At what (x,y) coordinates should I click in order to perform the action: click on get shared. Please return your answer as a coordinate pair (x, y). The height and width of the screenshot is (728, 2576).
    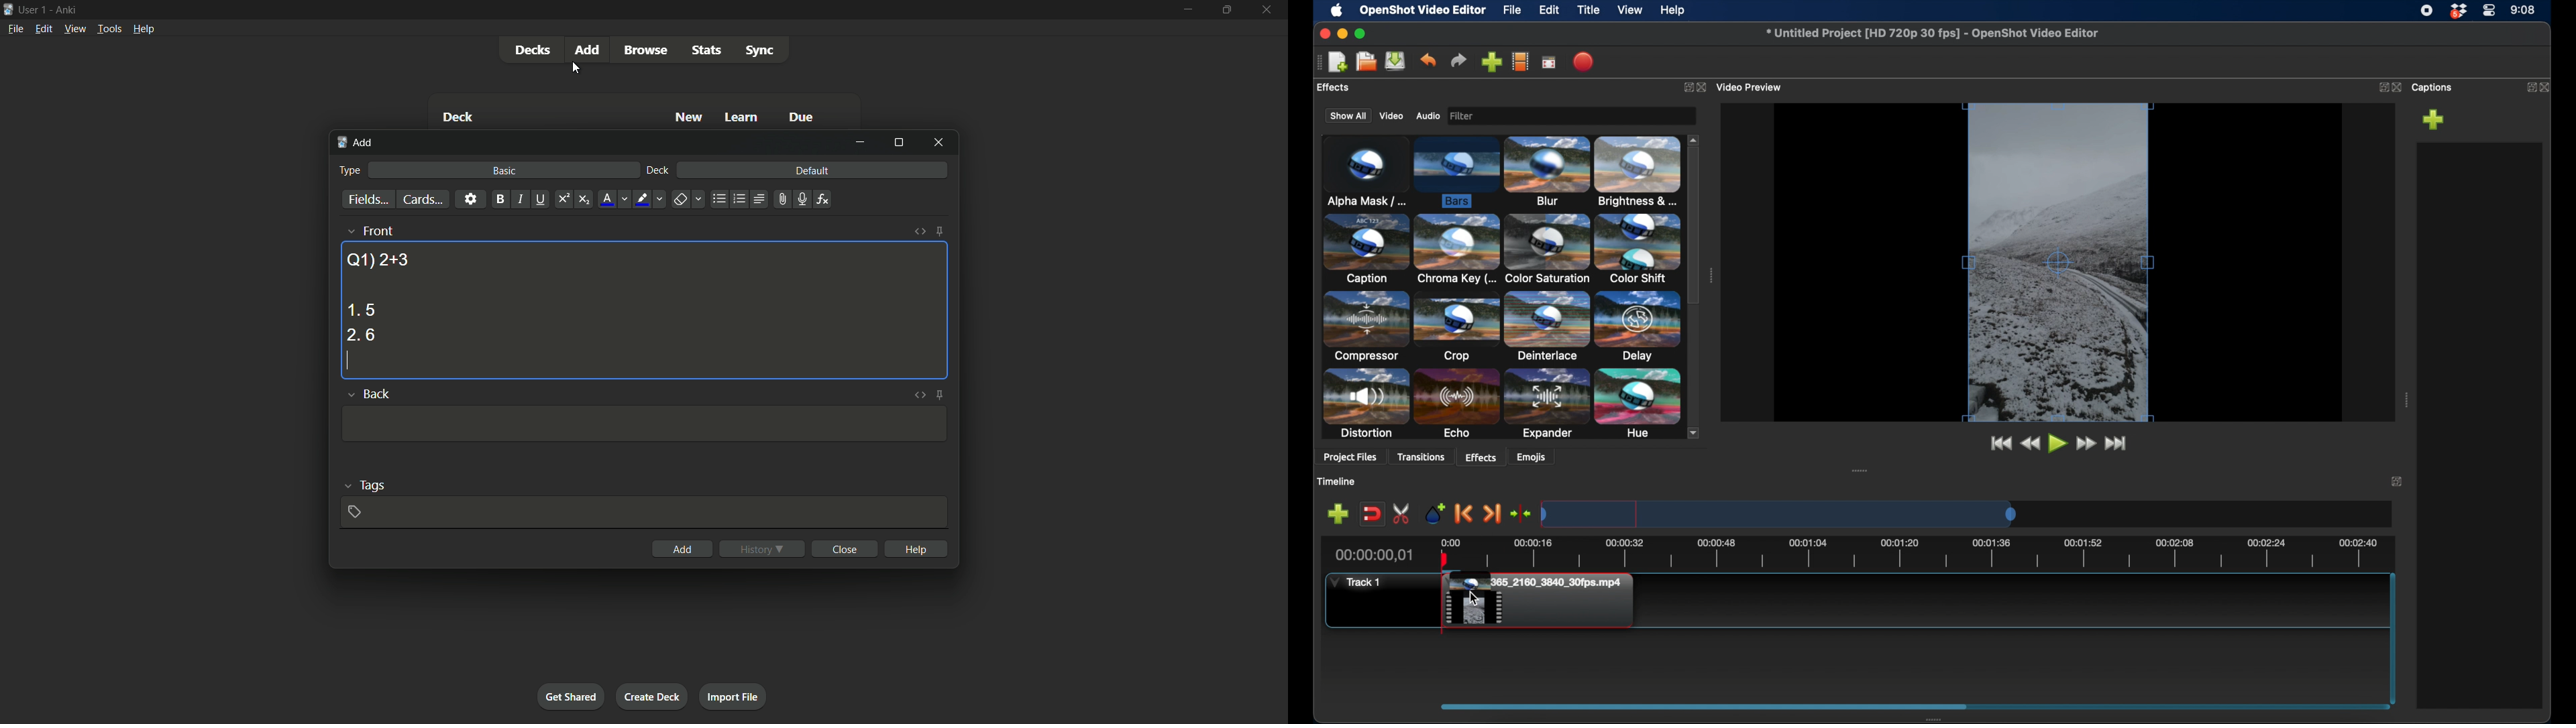
    Looking at the image, I should click on (570, 696).